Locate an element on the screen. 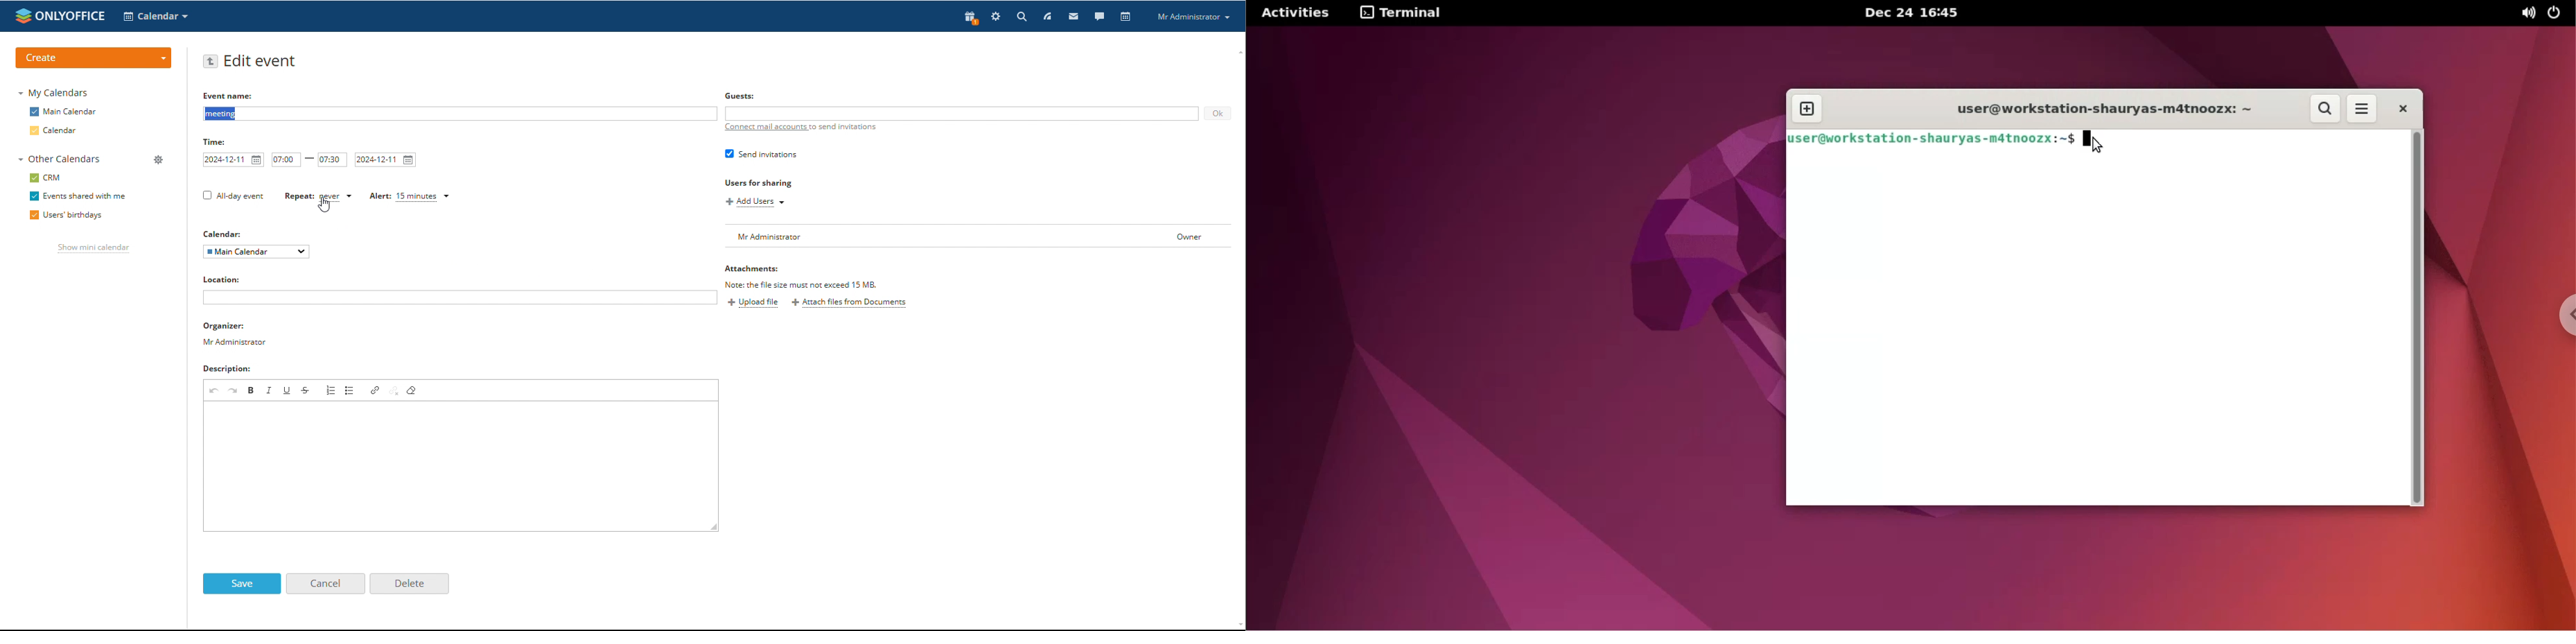 The image size is (2576, 644). start date is located at coordinates (234, 160).